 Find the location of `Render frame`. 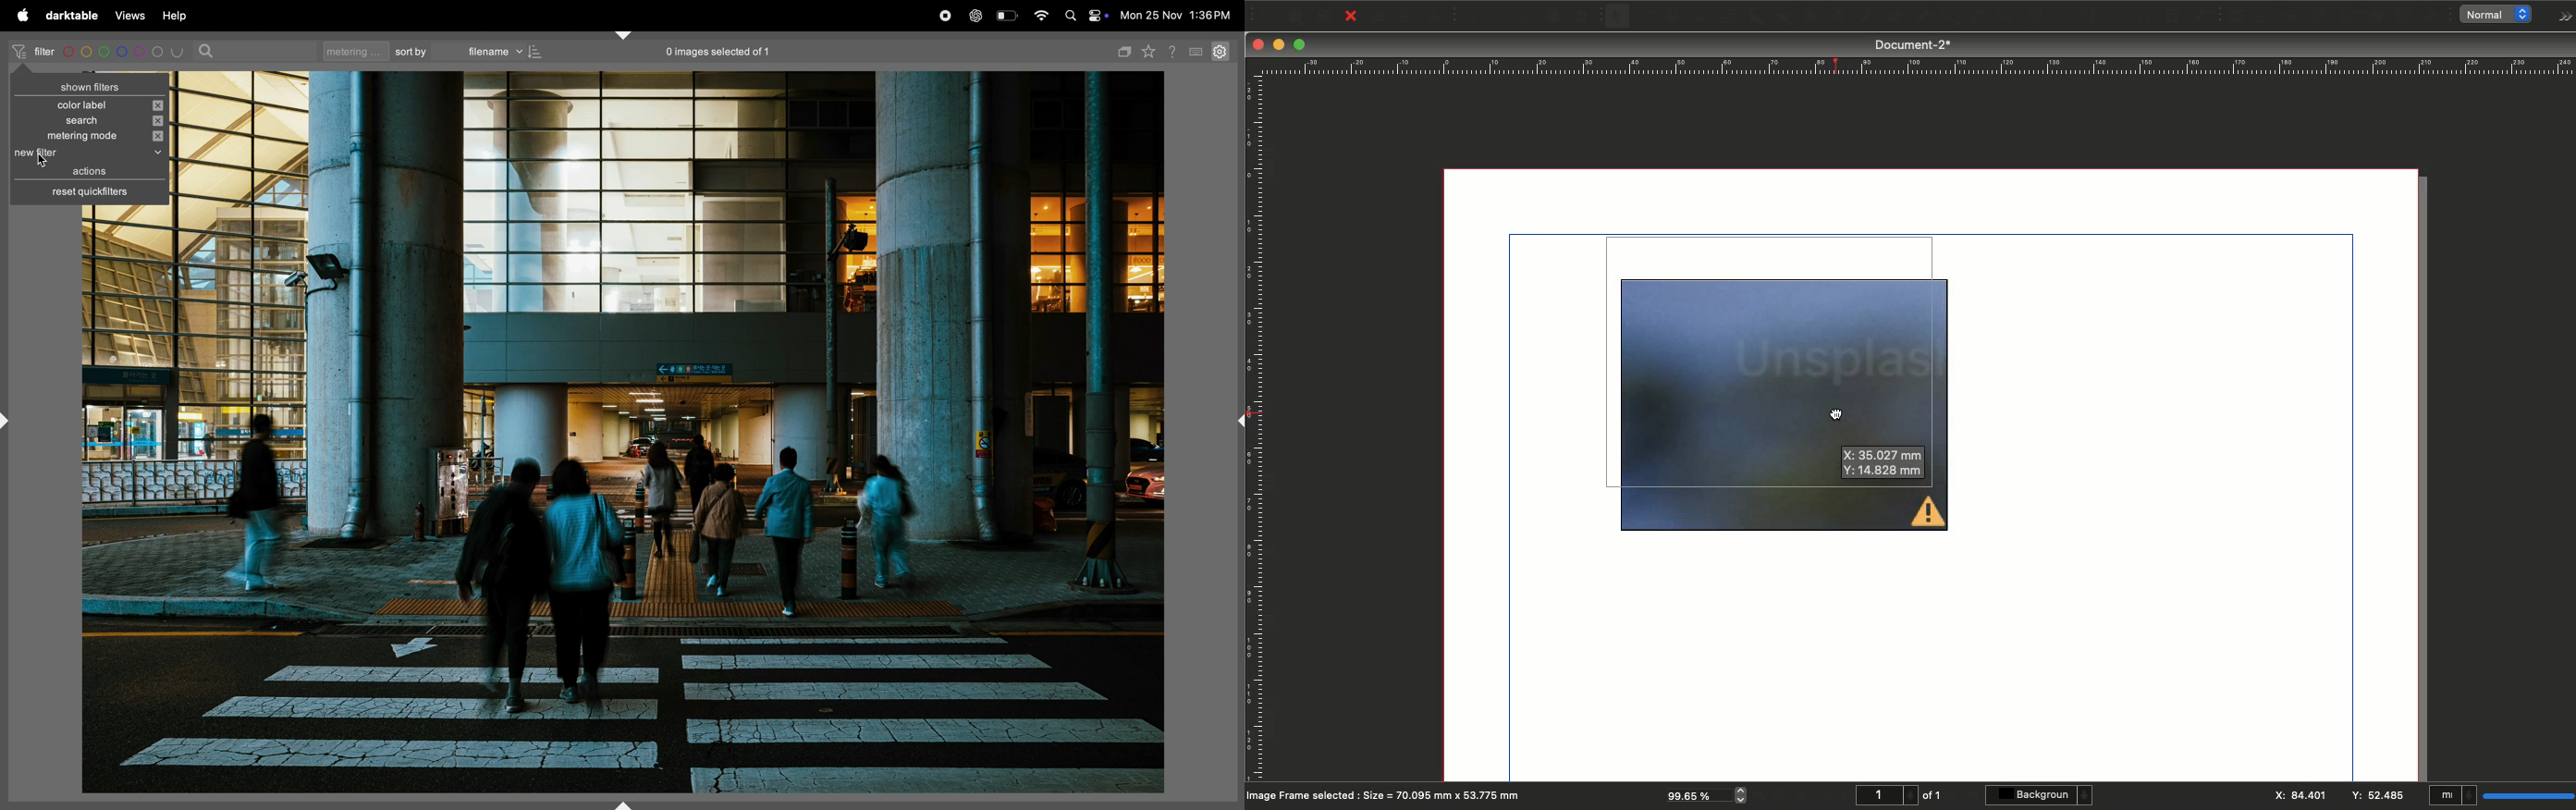

Render frame is located at coordinates (1699, 17).